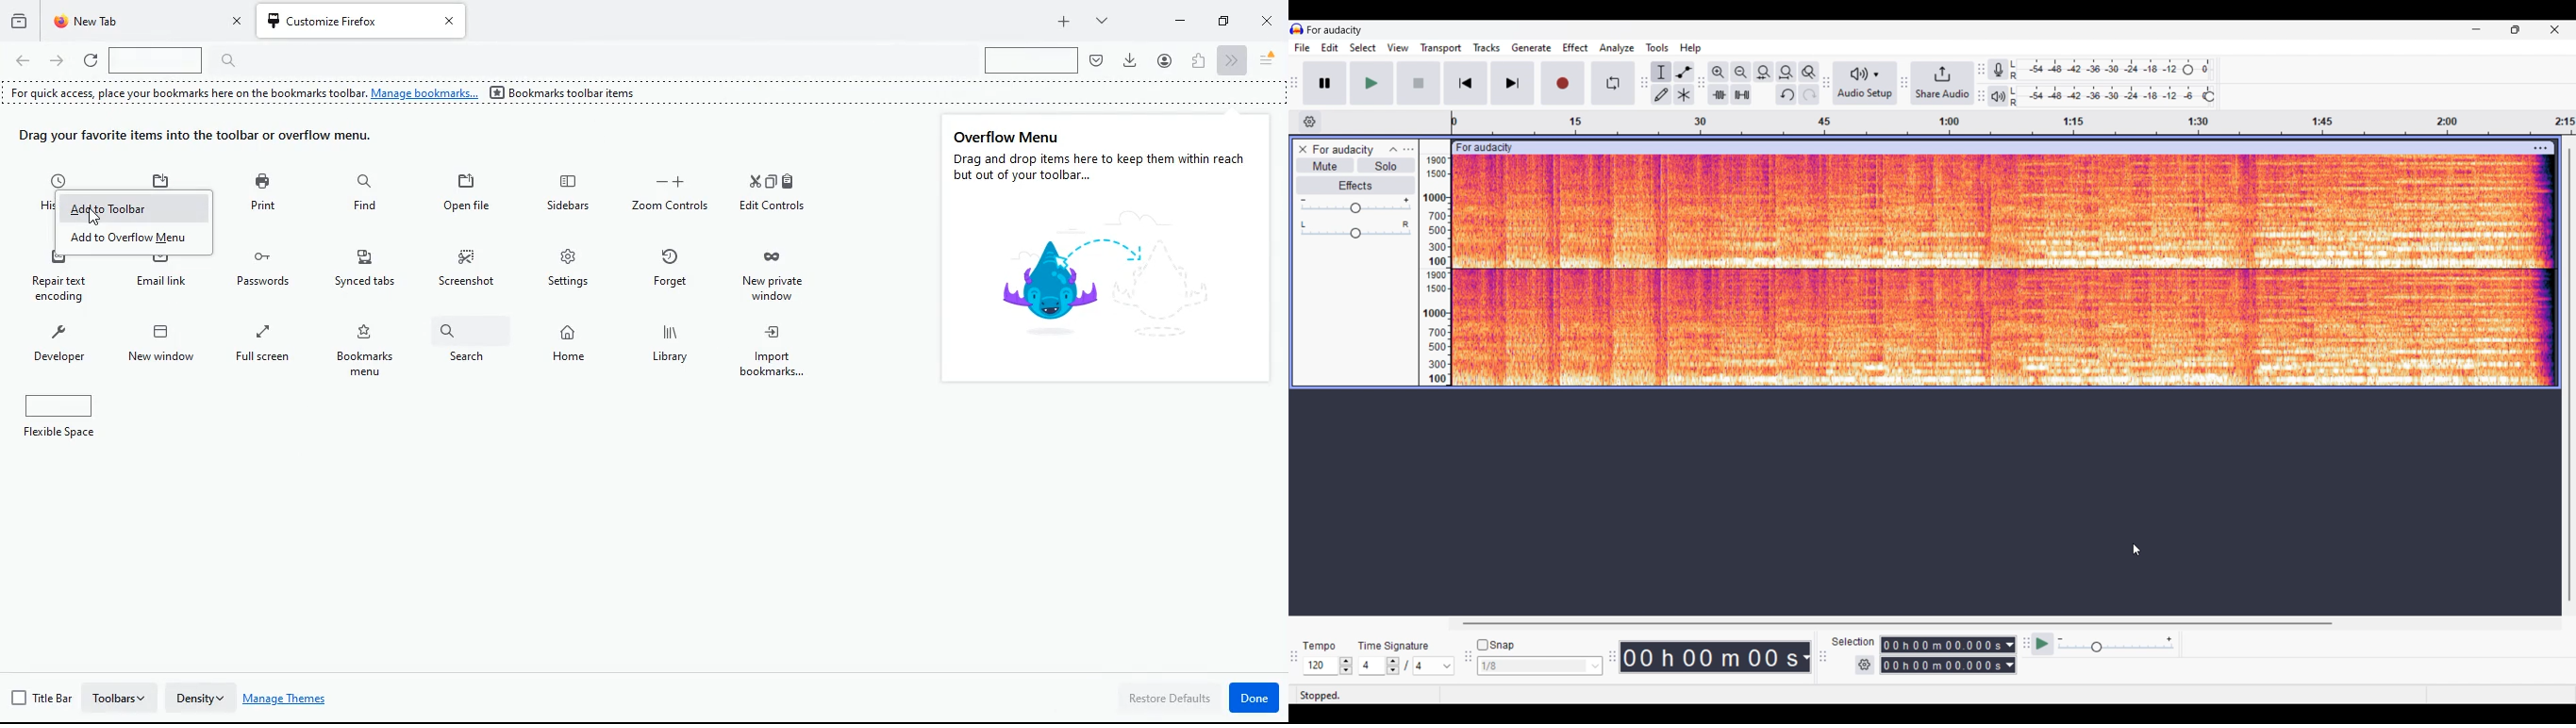 The width and height of the screenshot is (2576, 728). What do you see at coordinates (1809, 95) in the screenshot?
I see `Redo` at bounding box center [1809, 95].